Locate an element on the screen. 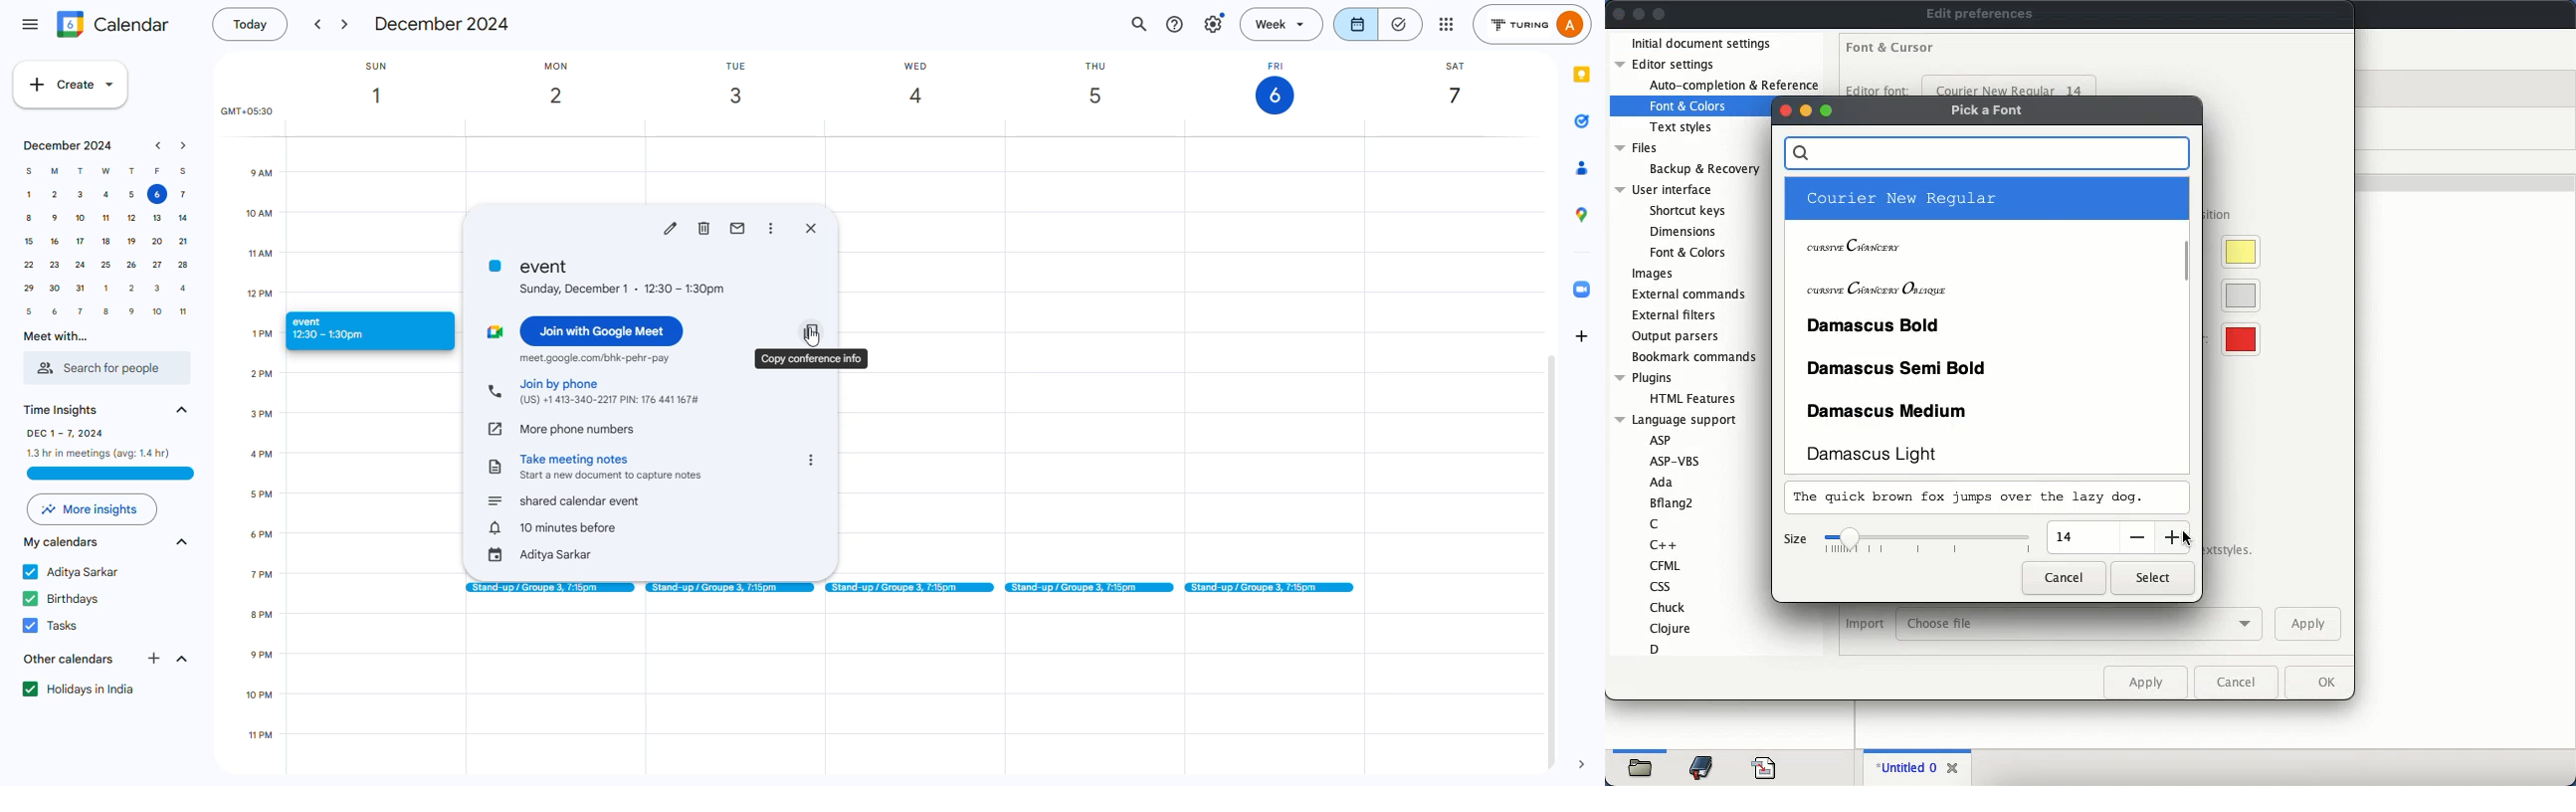 The height and width of the screenshot is (812, 2576). 21 is located at coordinates (81, 290).